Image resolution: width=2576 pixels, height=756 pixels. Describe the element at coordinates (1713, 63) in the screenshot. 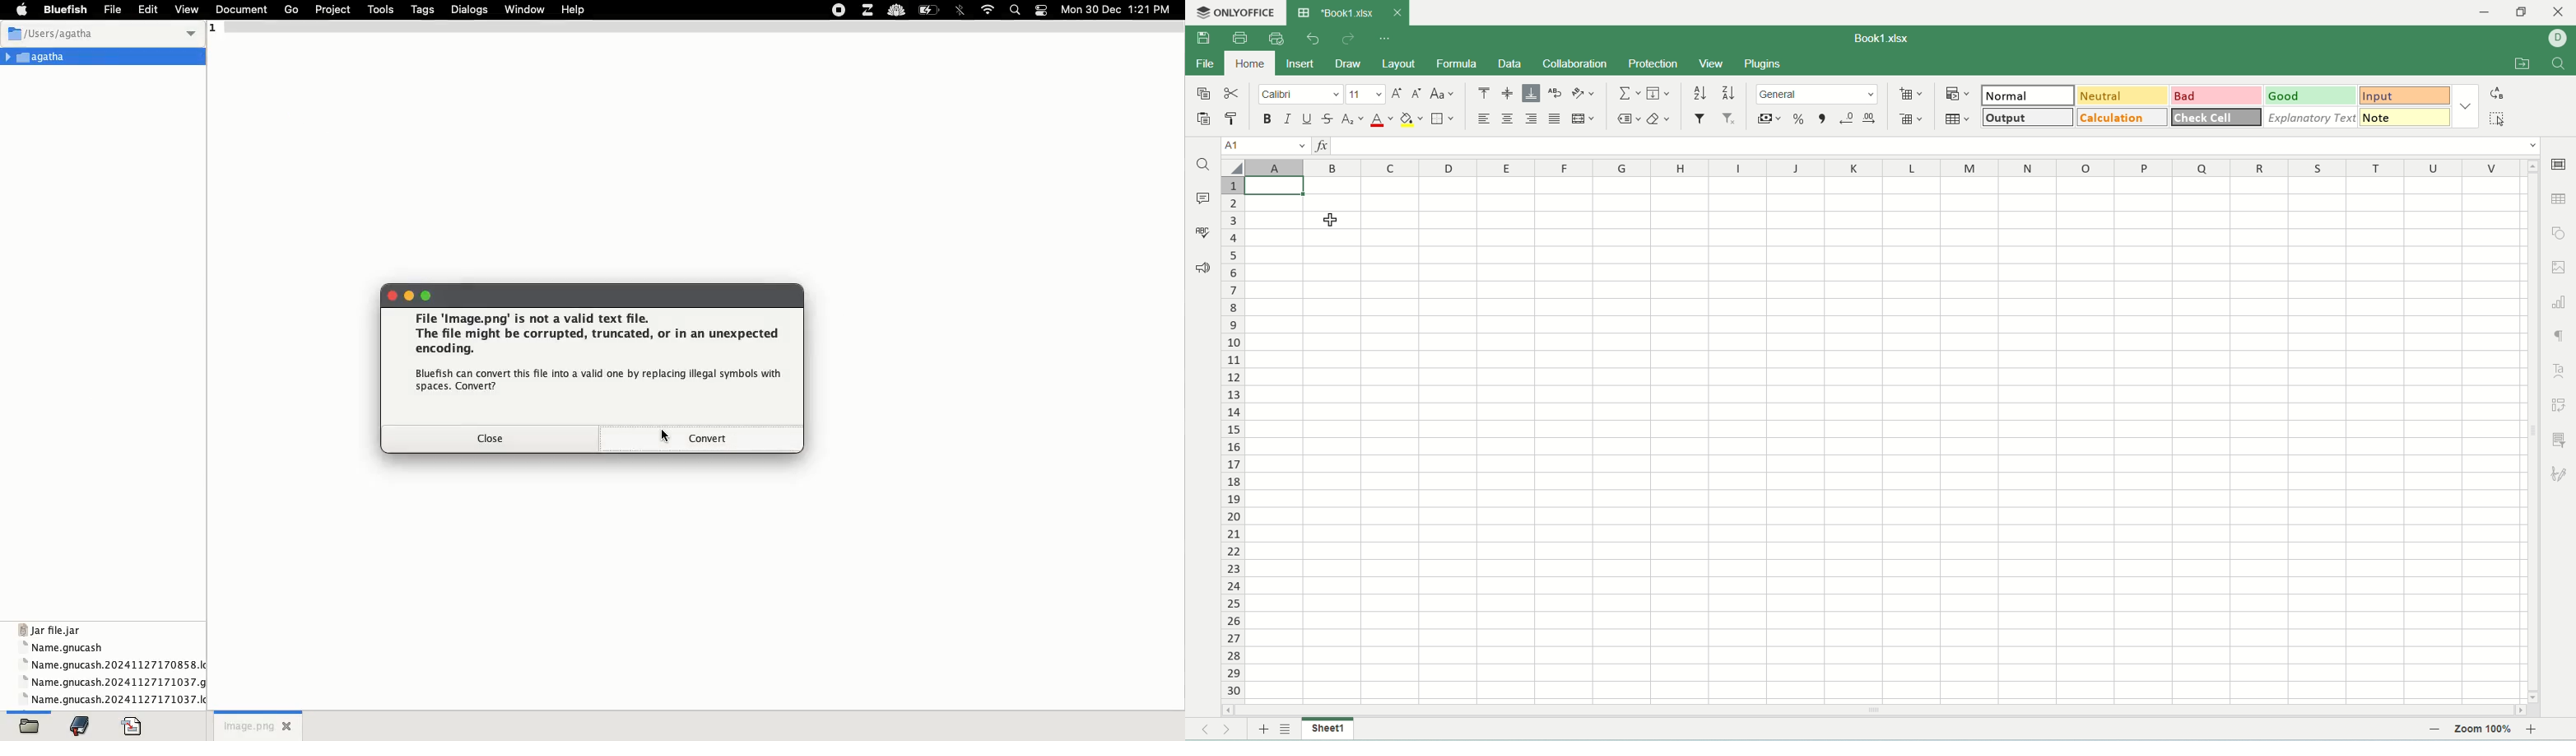

I see `views` at that location.